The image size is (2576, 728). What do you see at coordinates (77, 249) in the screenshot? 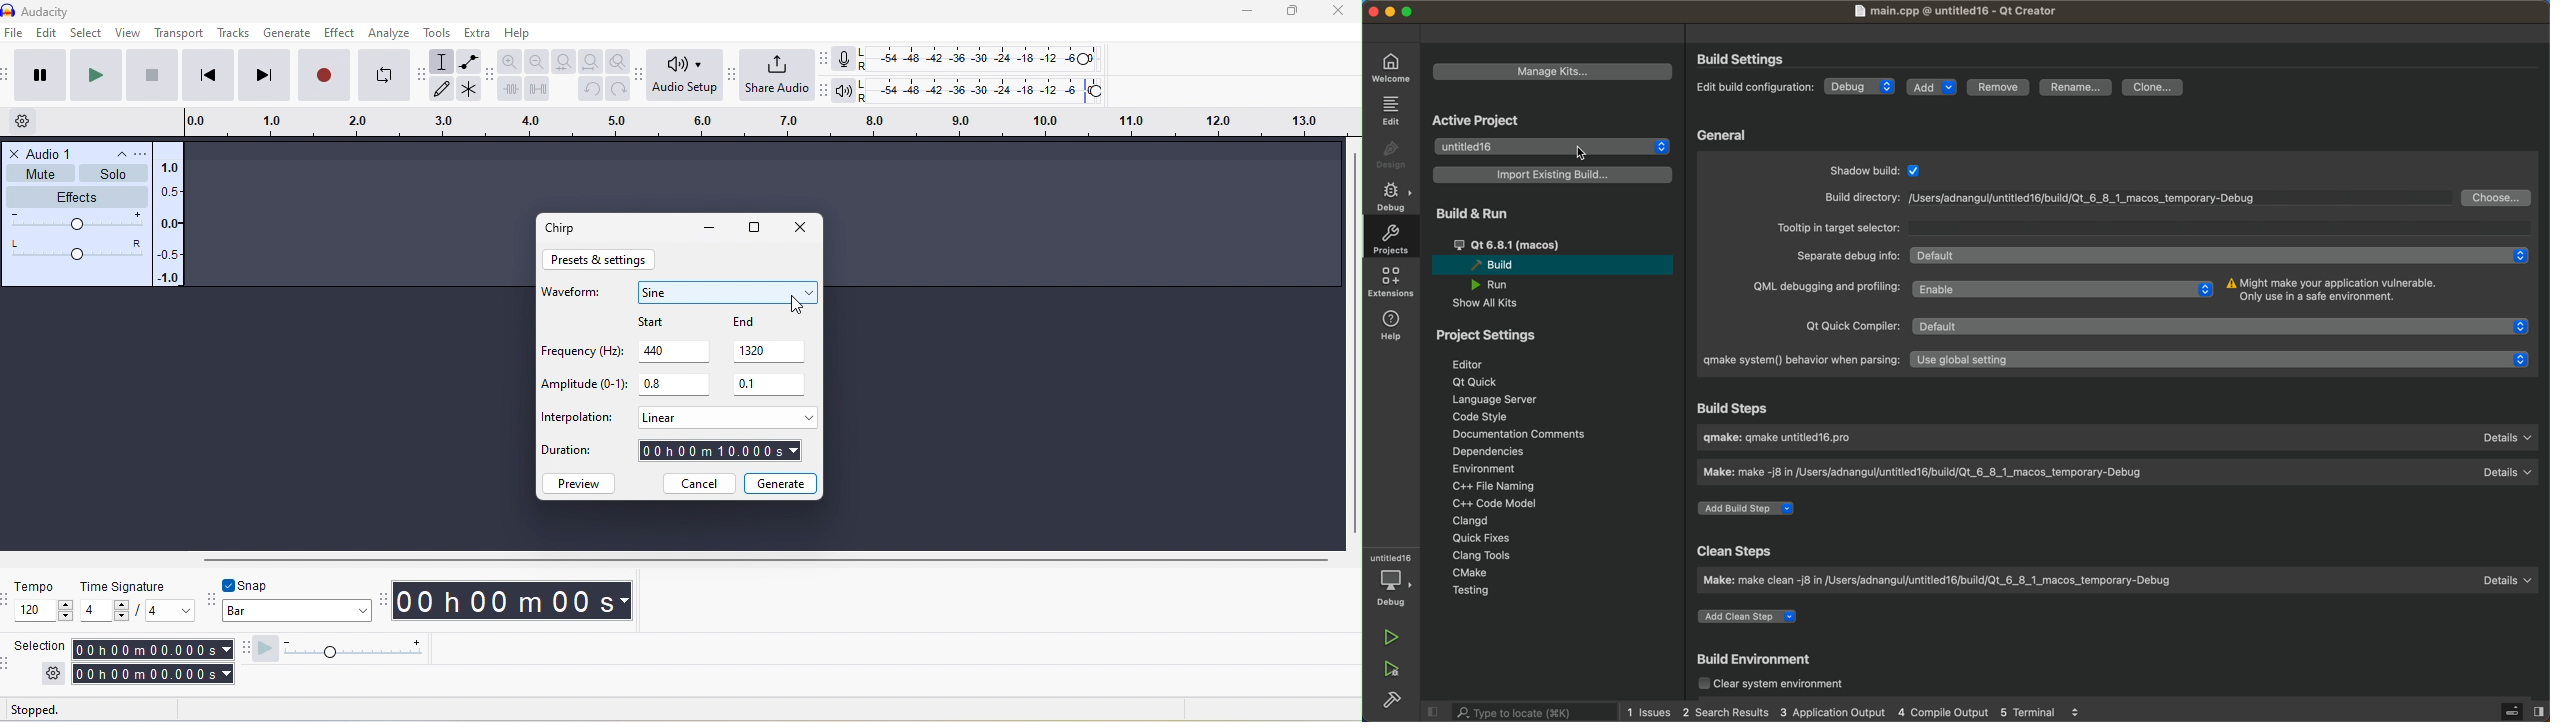
I see `pan:center` at bounding box center [77, 249].